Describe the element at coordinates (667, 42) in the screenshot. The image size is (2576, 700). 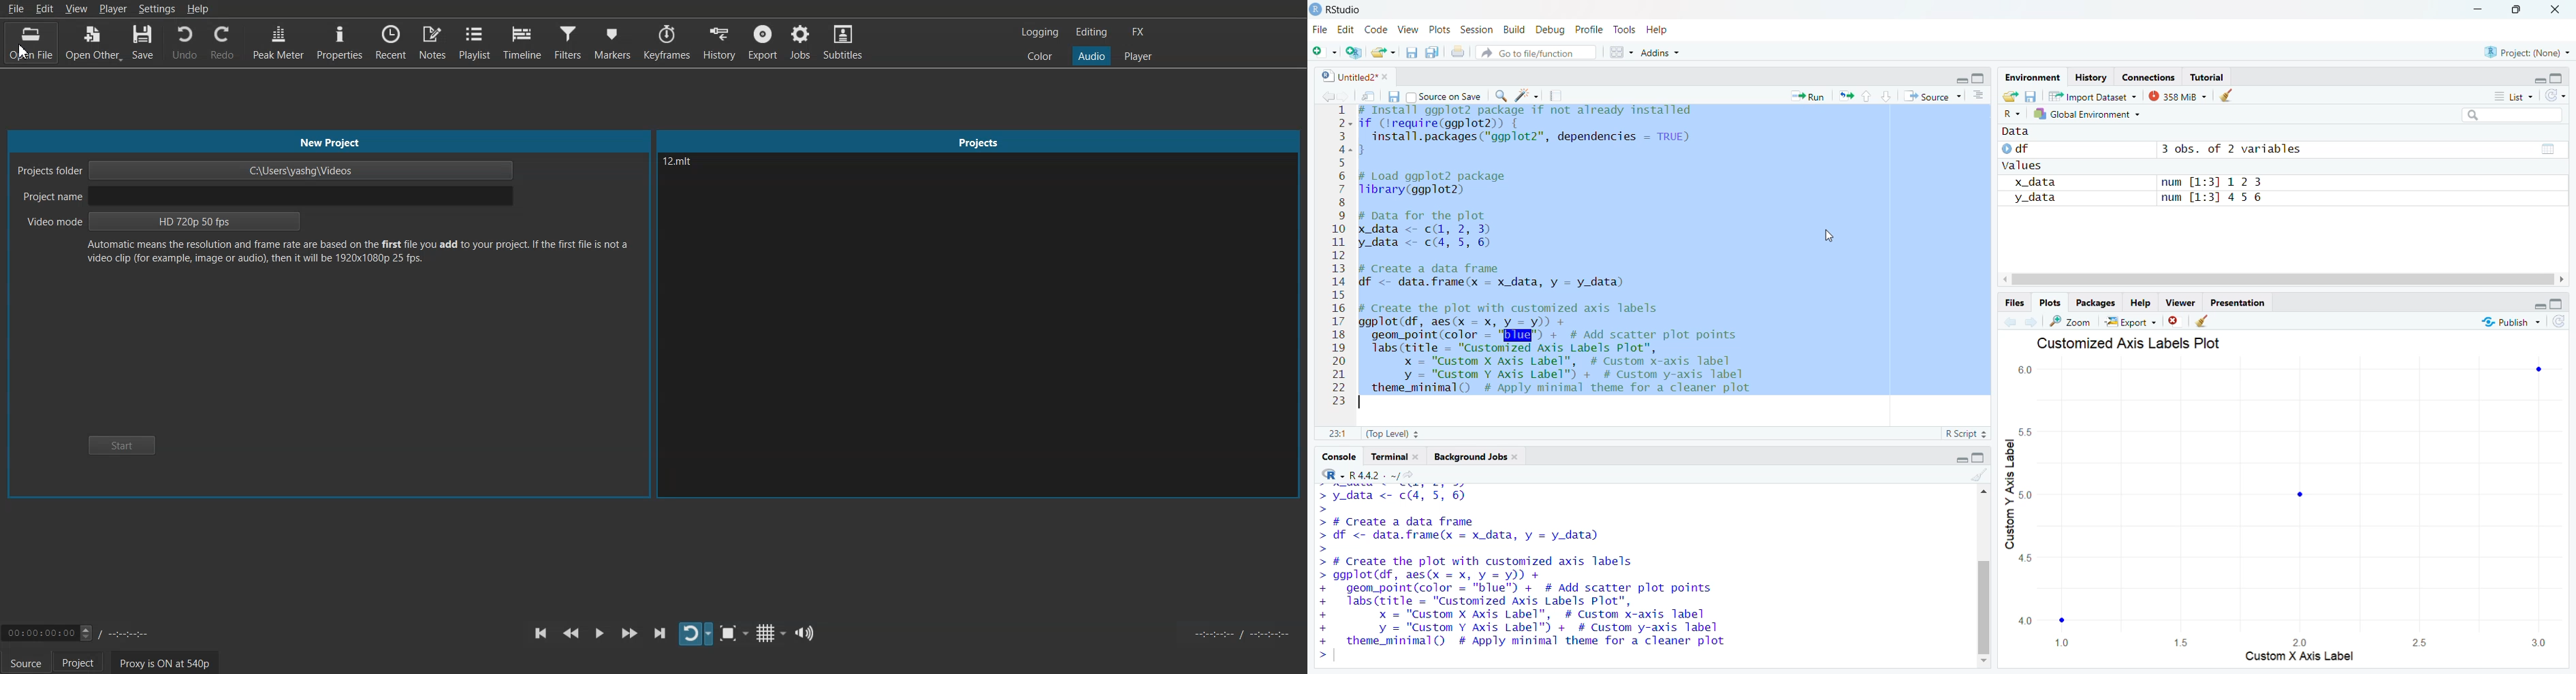
I see `Keyframes` at that location.